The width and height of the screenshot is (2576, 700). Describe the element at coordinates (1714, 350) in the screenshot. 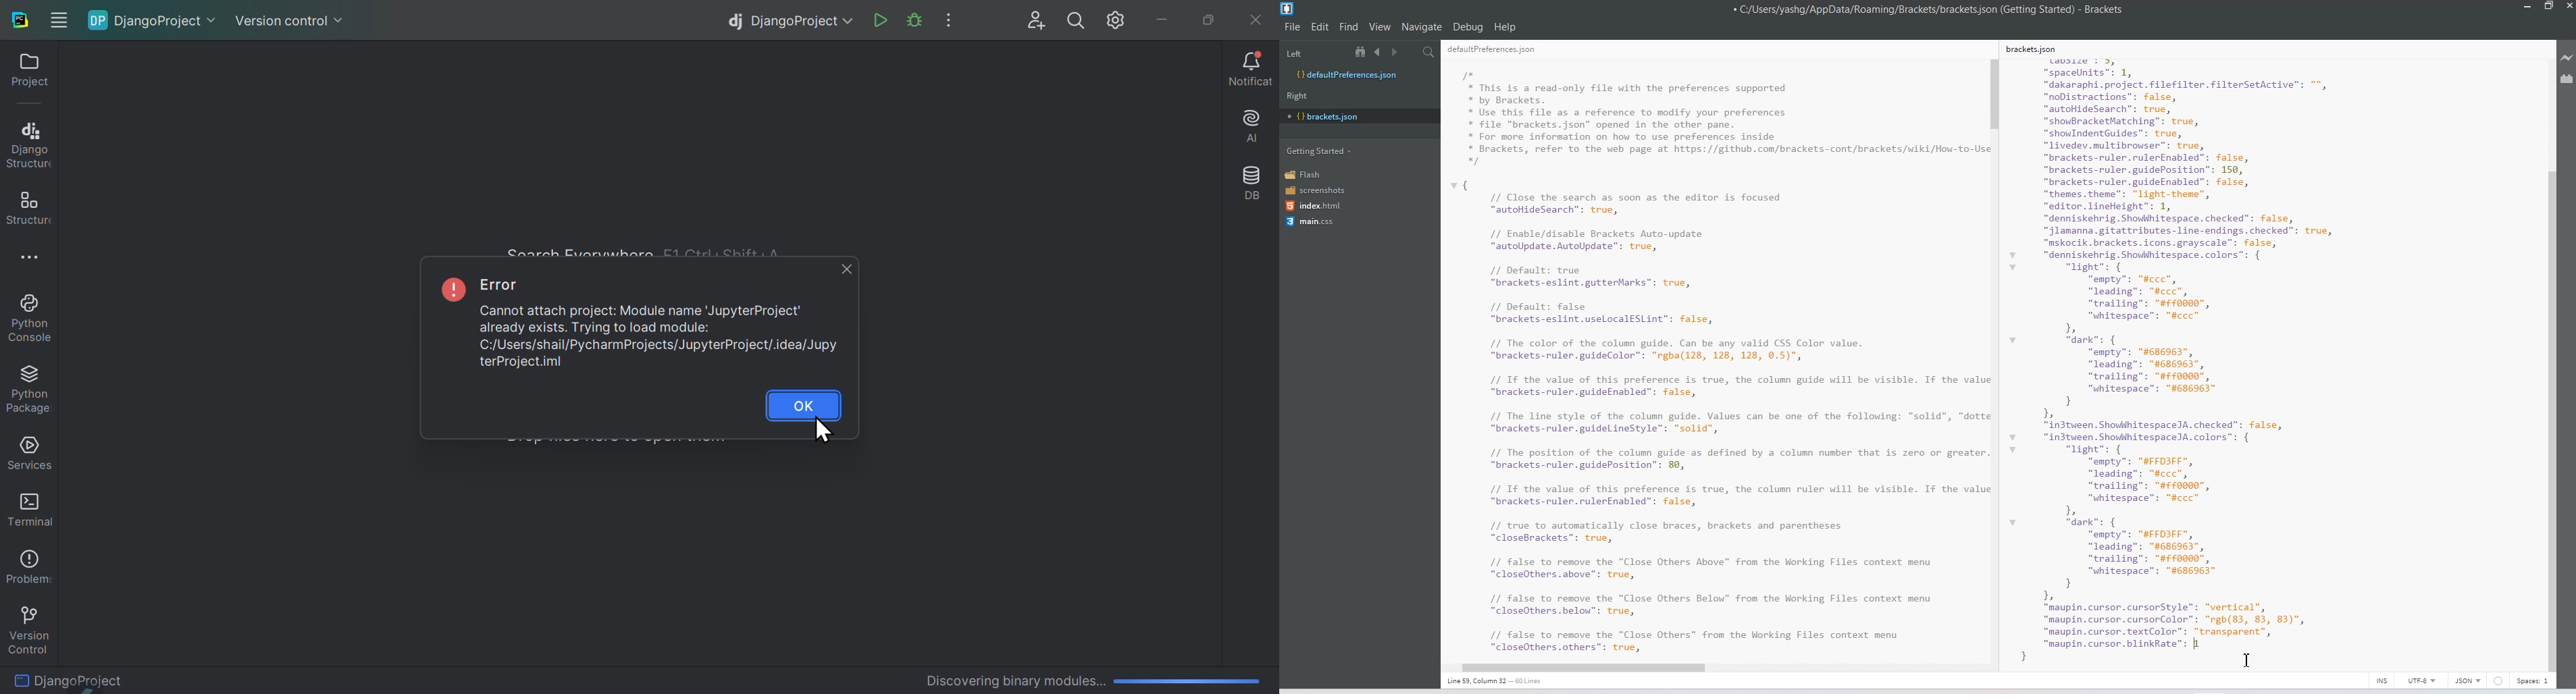

I see `RE I
I”
* This is a read-only file with the preferences supported
* by Brackets.
* Use this file as a reference to modify your preferences
* file "brackets.json" opened in the other pane.
* For more information on how to use preferences inside
* Brackets, refer to the web page at https://github.com/brackets-cont/brackets/wiki/How-to-U:
*/
{
// Close the search as soon as the editor is focused
“autoHideSearch”: true,
// Enable/disable Brackets Auto-update
“autoUpdate. AutoUpdate”: true,
// Default: true
“brackets-eslint.gutterMarks": true,
// Default: false
“brackets-eslint.uselocalESLint": false,
// The color of the column guide. Can be any valid CSS Color value.
“brackets-ruler.guideColor": "rgba(128, 128, 128, ©.5)",
// Tf the value of this preference is true, the column guide will be visible. If the val:
“brackets-ruler.guideEnabled": false,
// The line style of the column guide. Values can be one of the following: “solid”, "dott
“brackets-ruler.guidelineStyle": "solid",
// The position of the column guide as defined by a column number that is zero or greater
“brackets-ruler.guidePosition": 89,
// Tf the value of this preference is true, the column ruler will be visible. If the val:
“brackets-ruler.rulerEnabled": false,
// true to automatically close braces, brackets and parentheses
“closeBrackets": true,
// false to remove the "Close Others Above” from the Working Files context menu
“closeOthers.above": true,
// false to remove the "Close Others Below” from the Working Files context menu
“closeOthers.below": true,
// false to remove the "Close Others” from the Working Files context menu
"closeOthers.others”: true,` at that location.